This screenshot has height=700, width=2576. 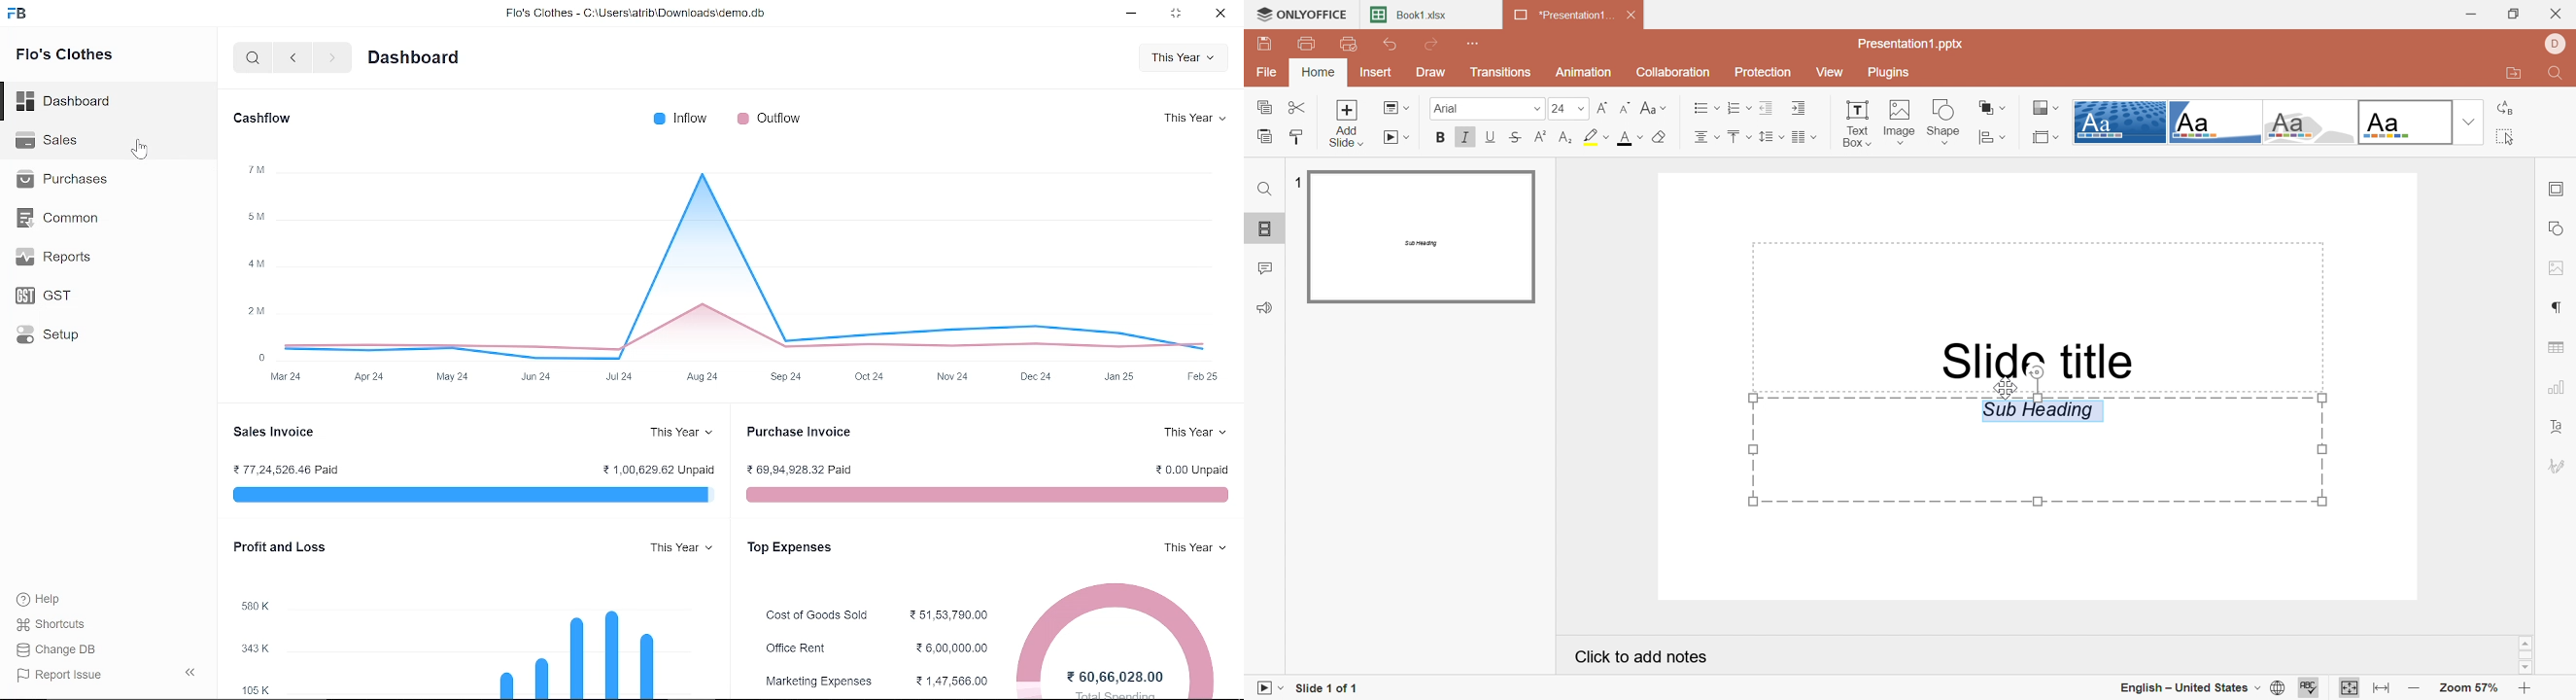 What do you see at coordinates (56, 650) in the screenshot?
I see `Change DB` at bounding box center [56, 650].